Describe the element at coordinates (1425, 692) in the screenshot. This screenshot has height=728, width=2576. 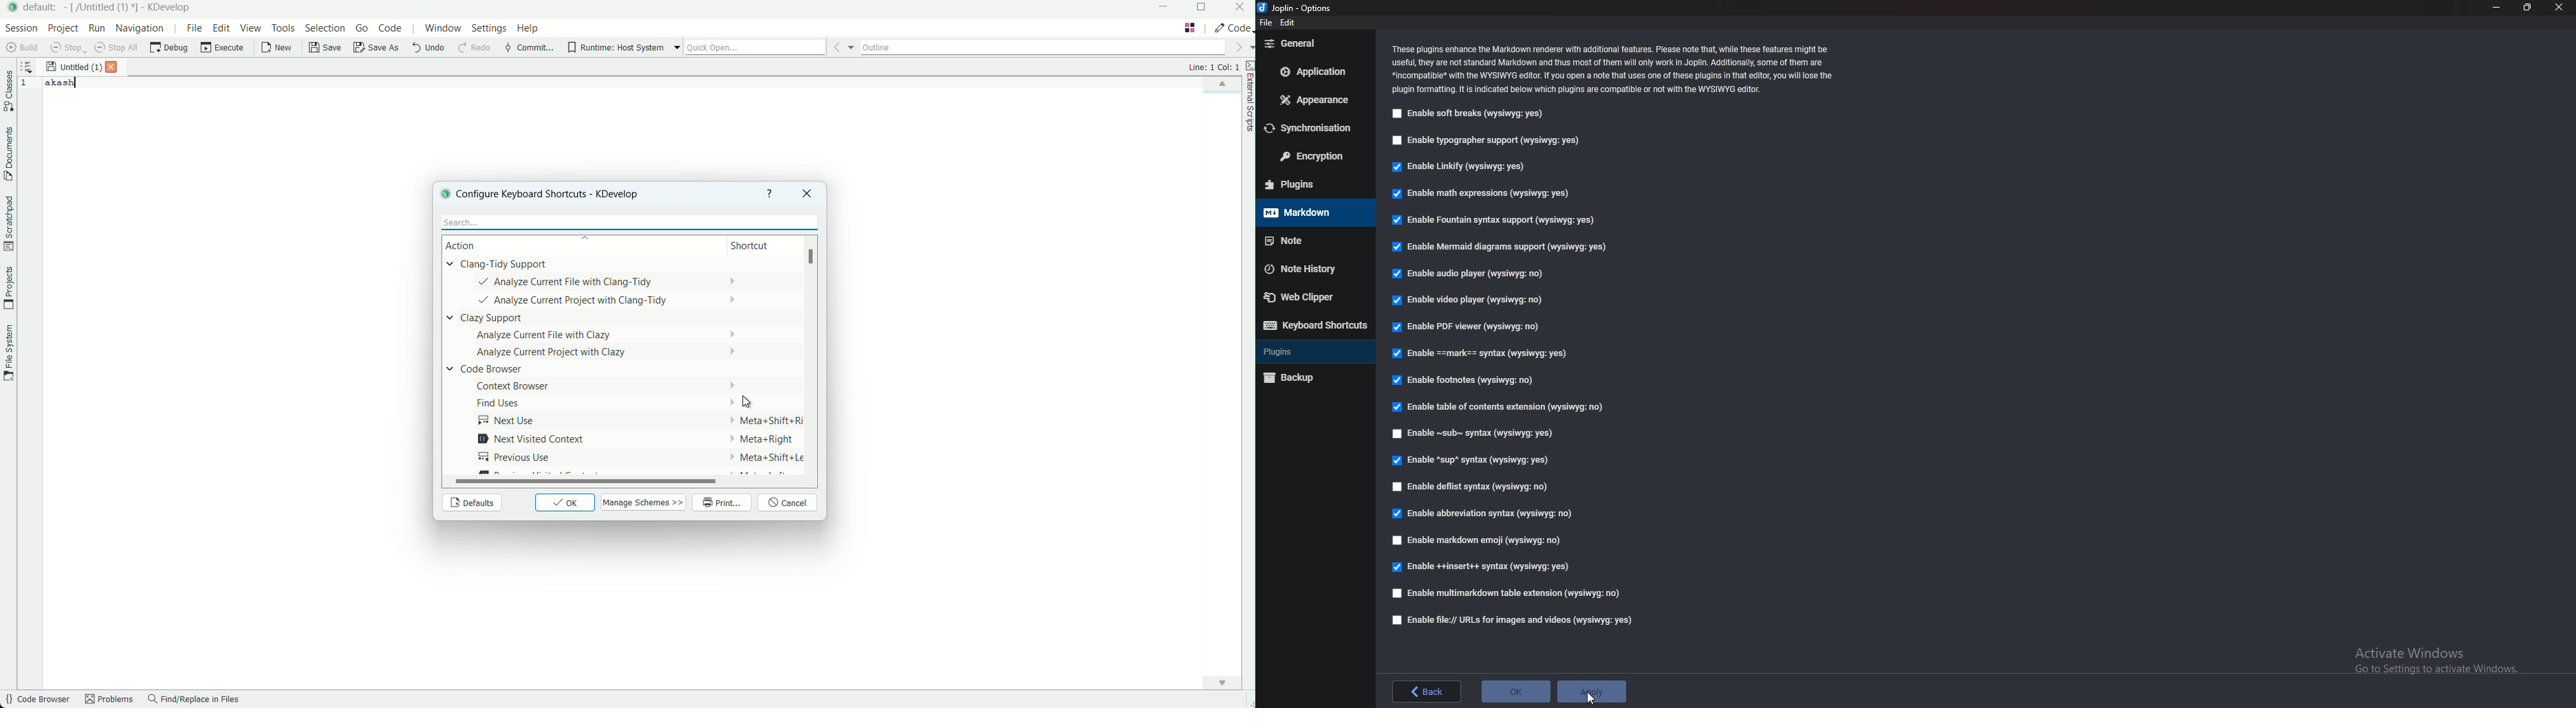
I see `back` at that location.